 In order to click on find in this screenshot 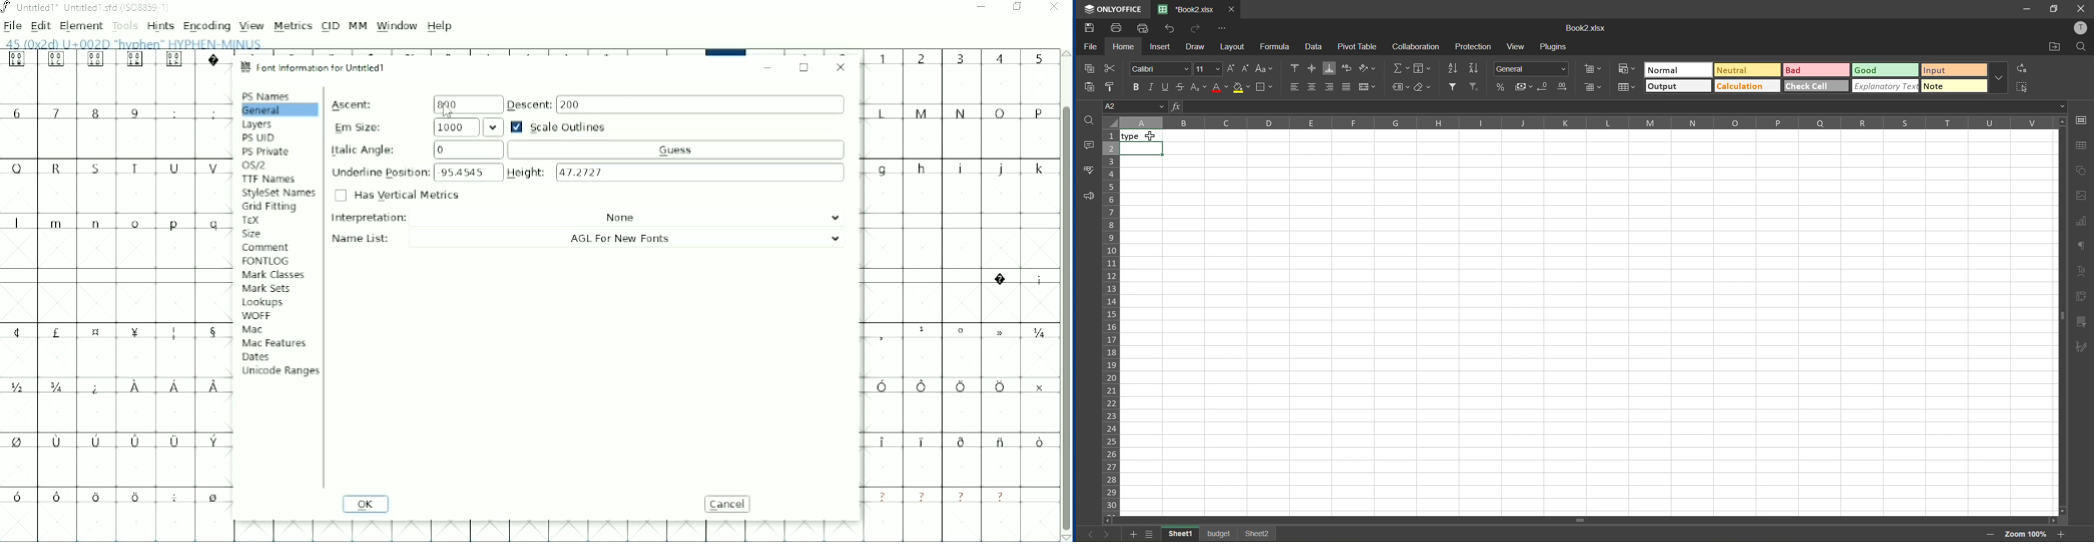, I will do `click(2083, 47)`.